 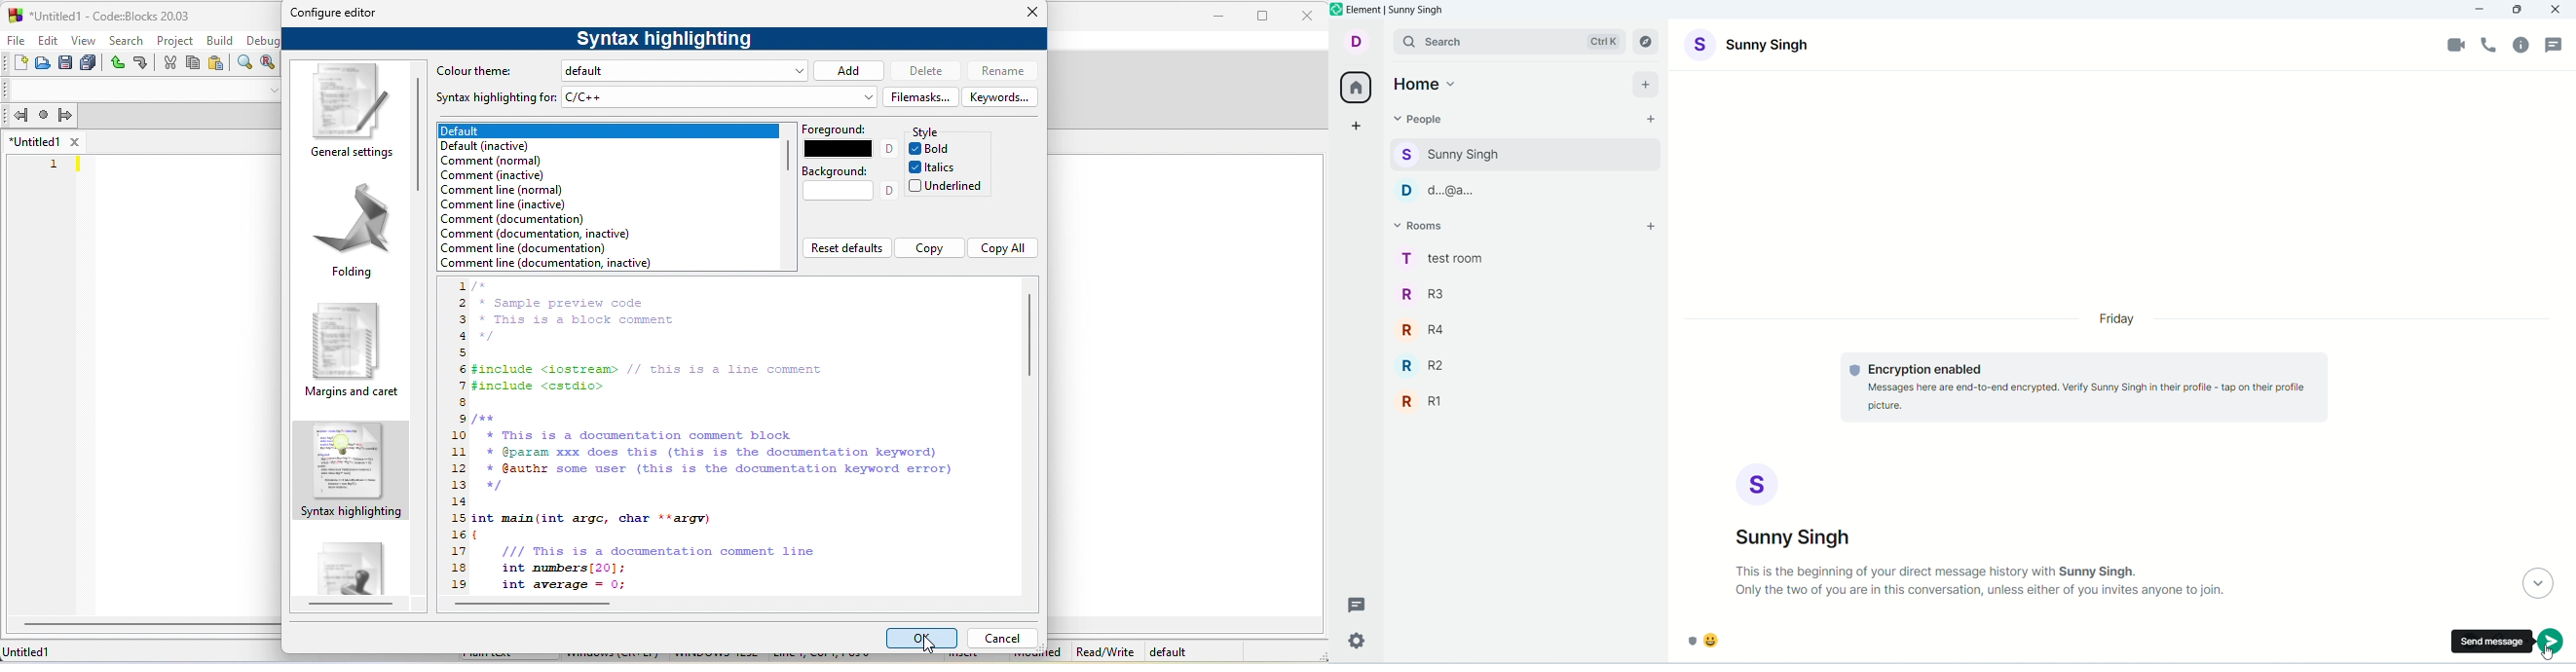 What do you see at coordinates (1648, 42) in the screenshot?
I see `explore rooms` at bounding box center [1648, 42].